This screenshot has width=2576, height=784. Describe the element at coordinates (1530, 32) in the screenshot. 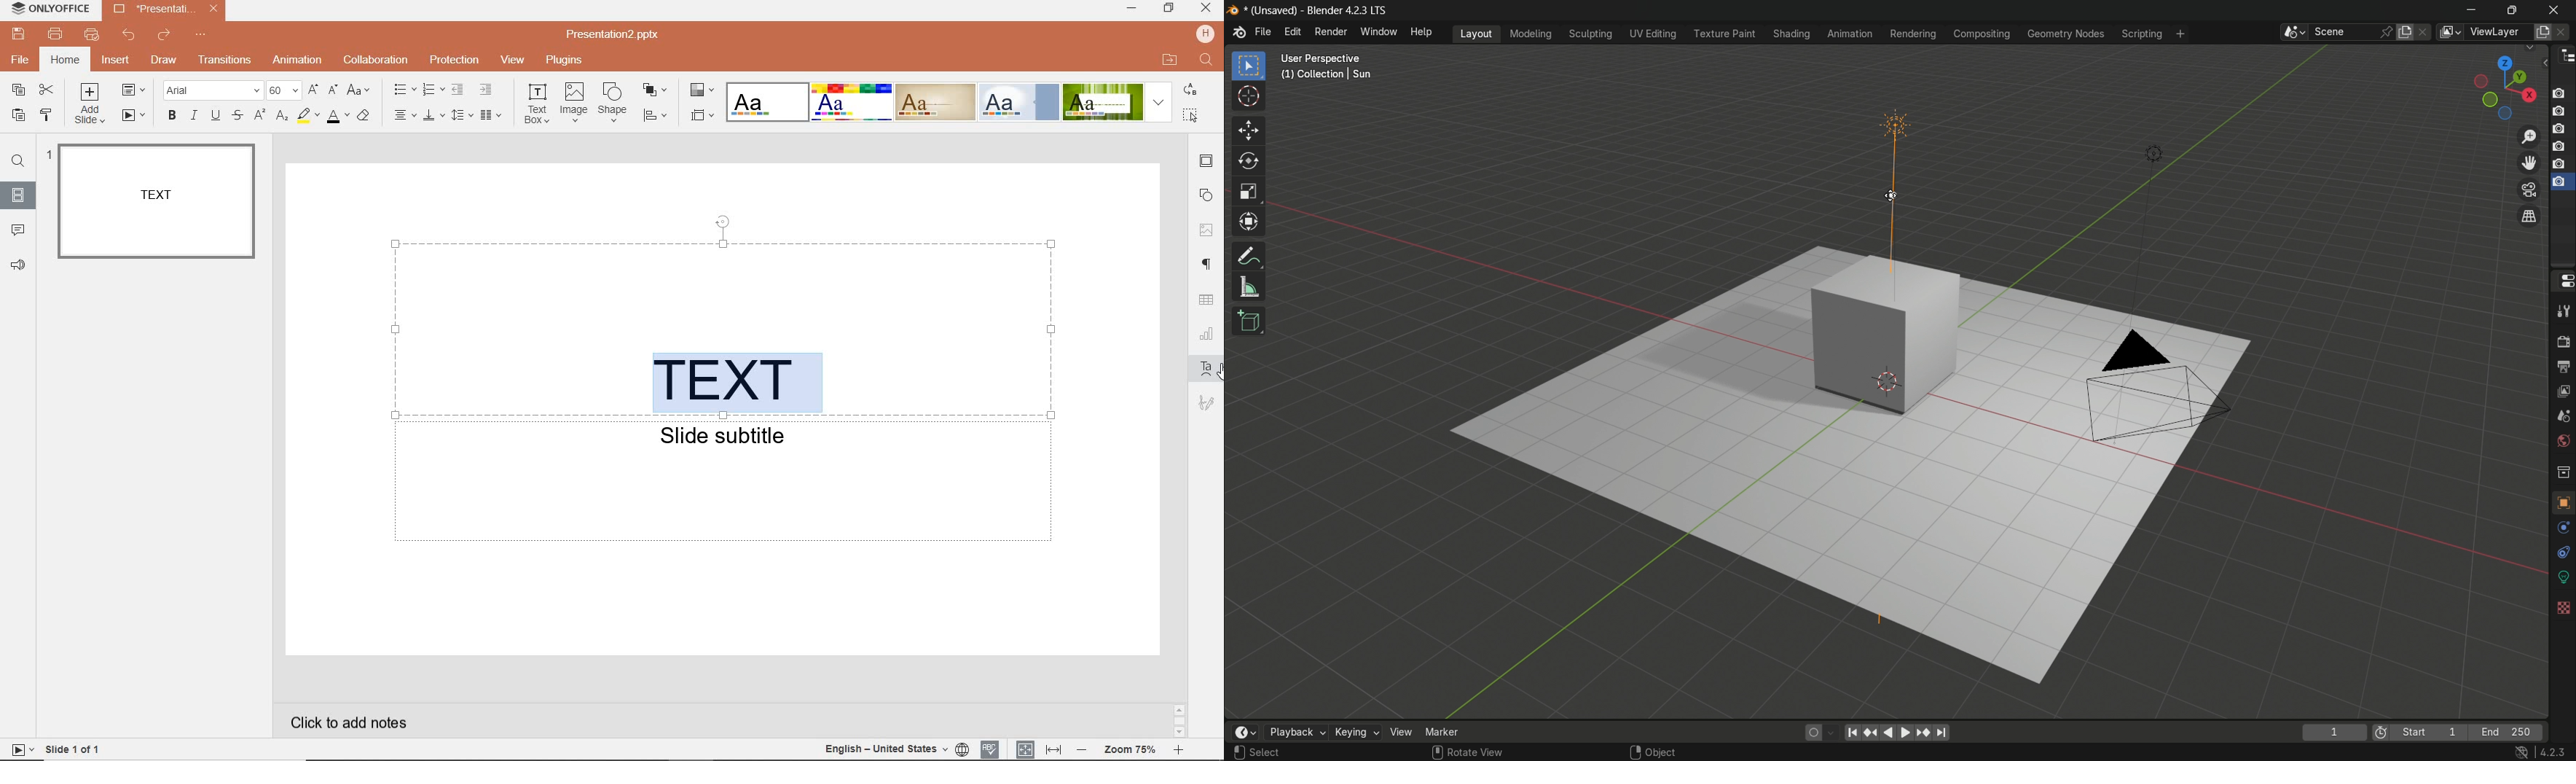

I see `modeling` at that location.